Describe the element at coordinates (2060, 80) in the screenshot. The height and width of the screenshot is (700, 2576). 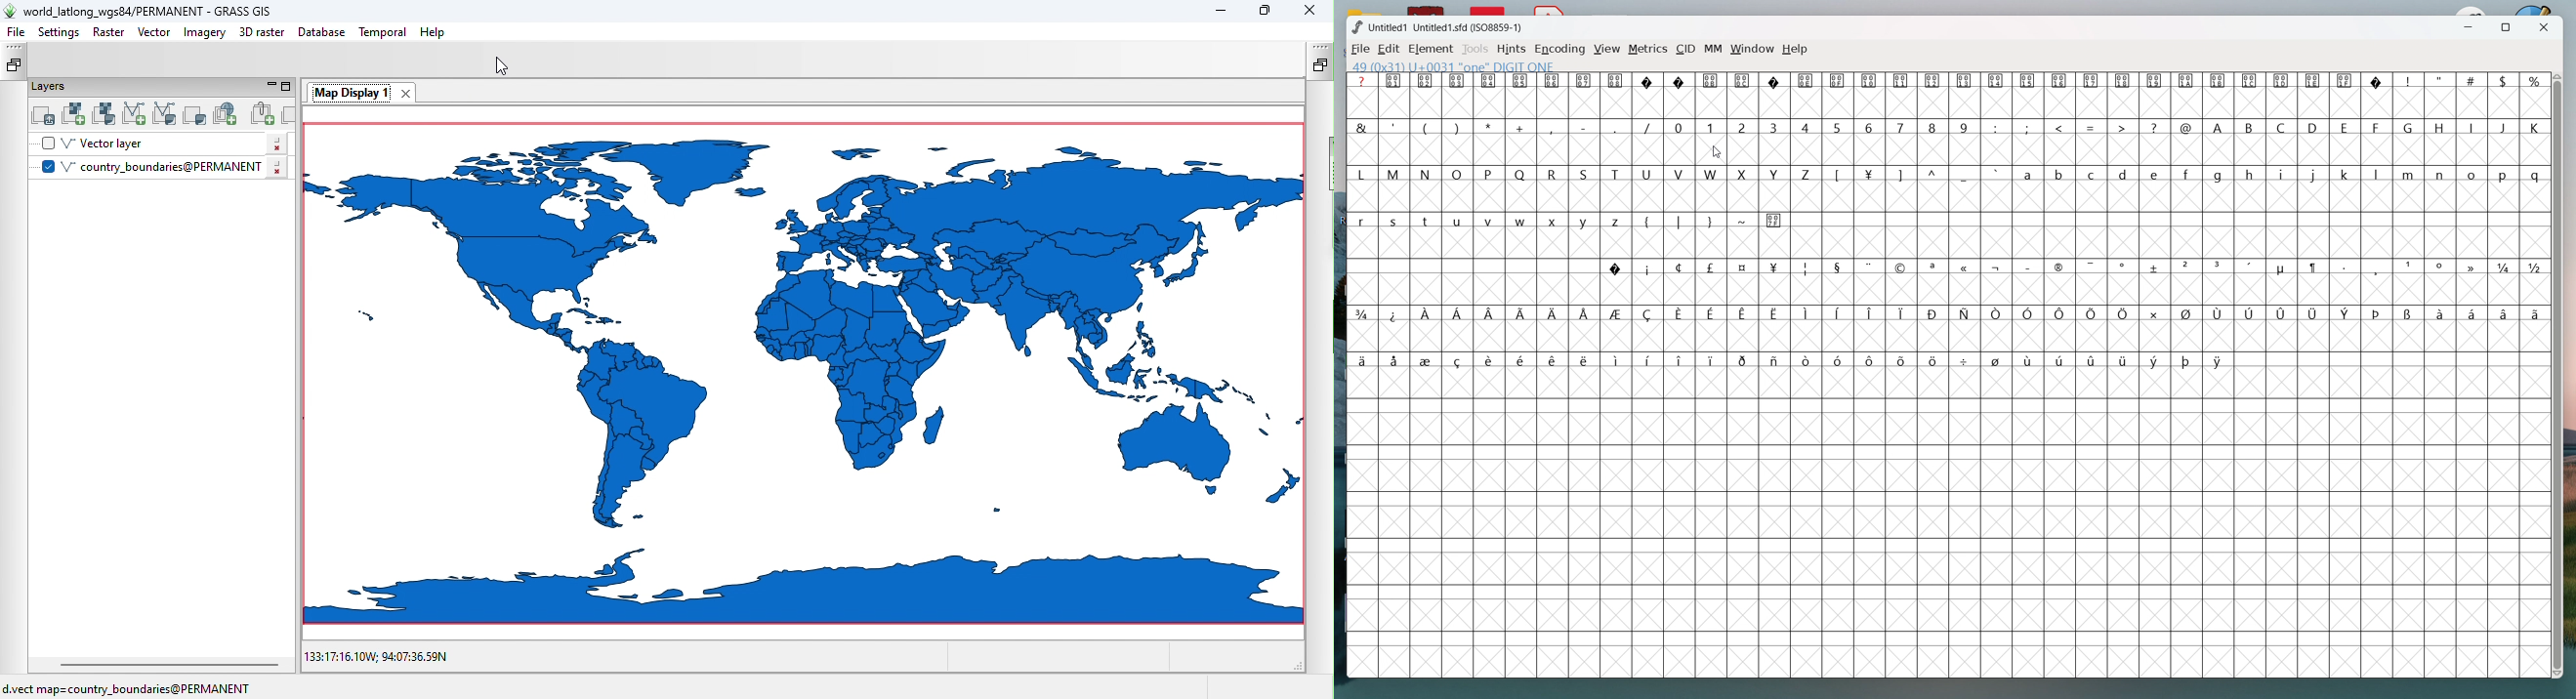
I see `symbol` at that location.